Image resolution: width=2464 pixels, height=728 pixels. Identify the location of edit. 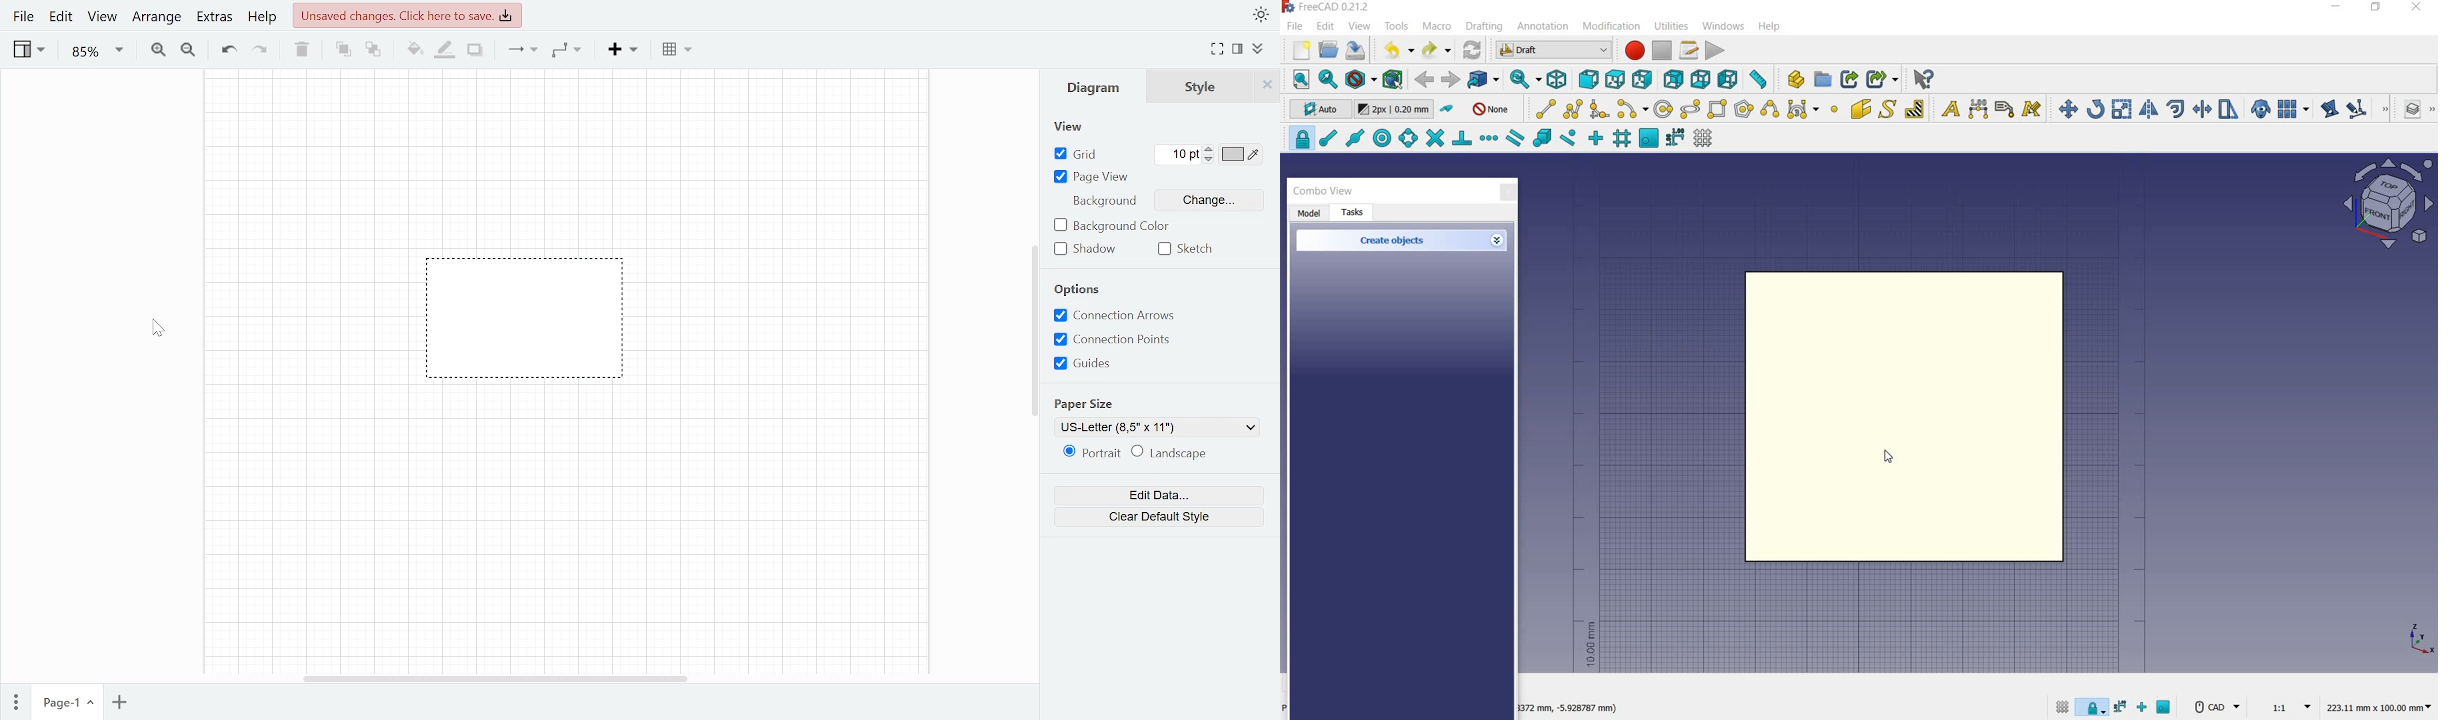
(1326, 27).